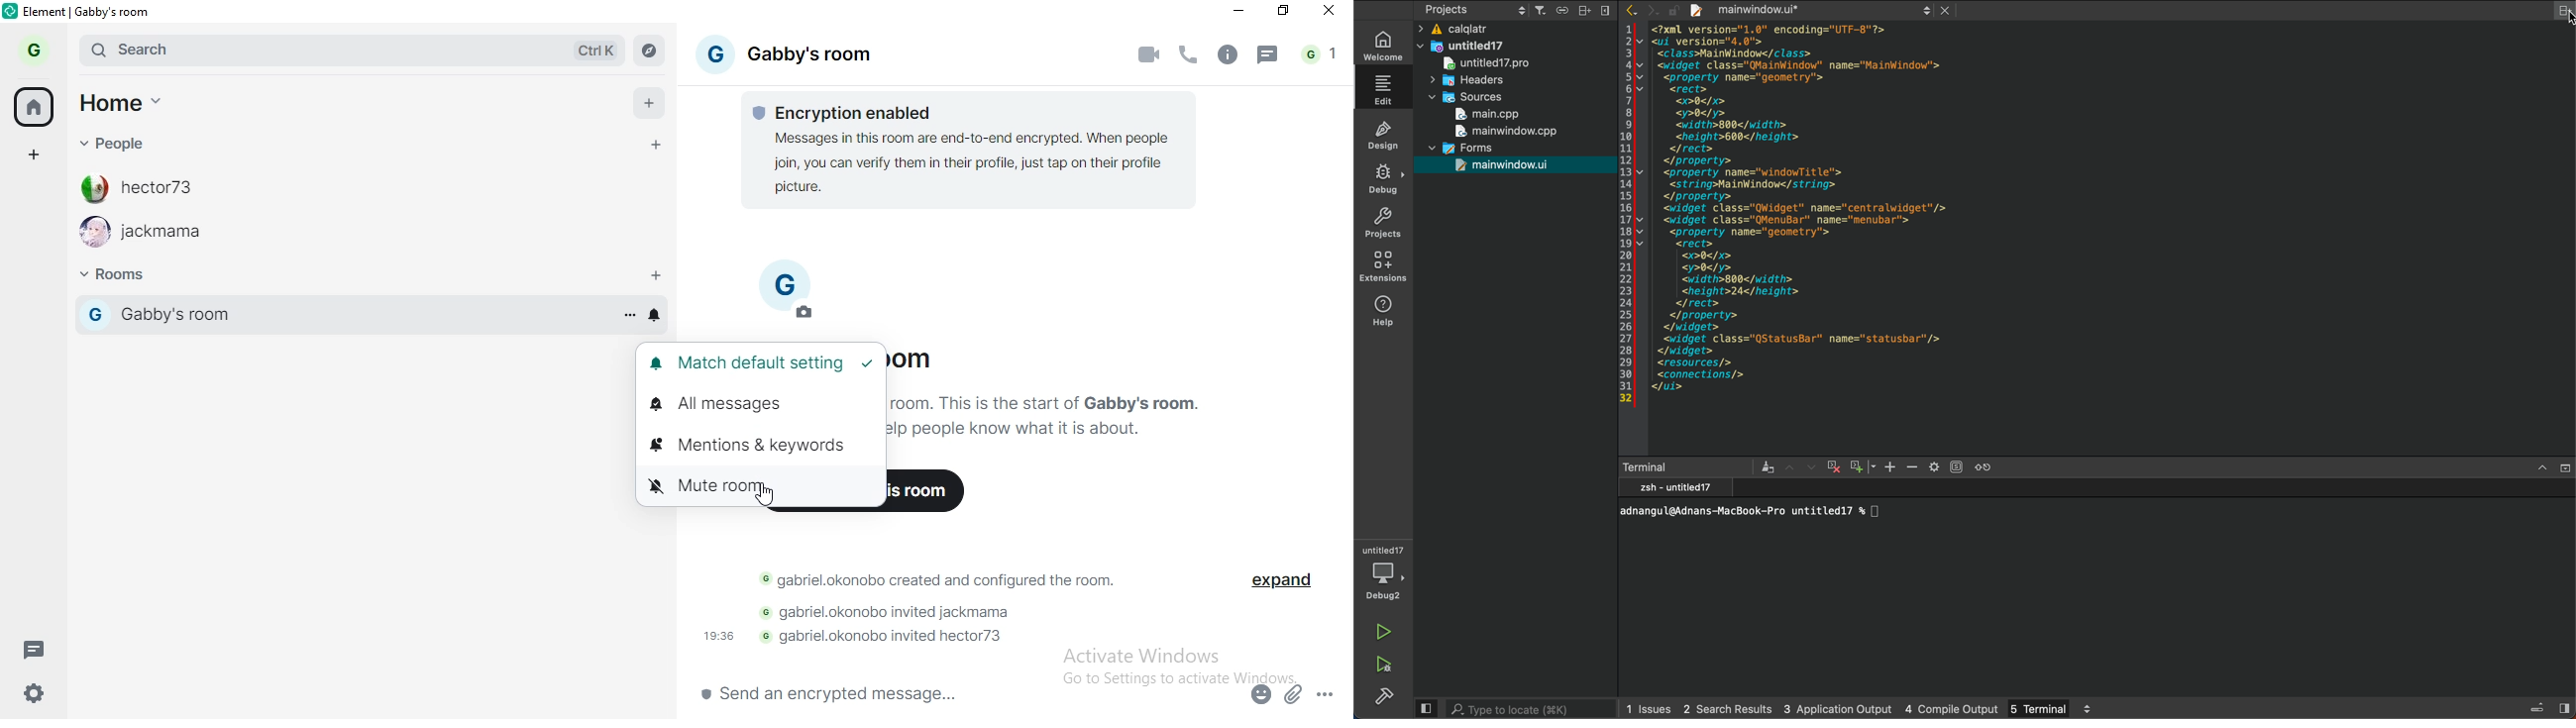 This screenshot has height=728, width=2576. What do you see at coordinates (1233, 11) in the screenshot?
I see `minimise` at bounding box center [1233, 11].